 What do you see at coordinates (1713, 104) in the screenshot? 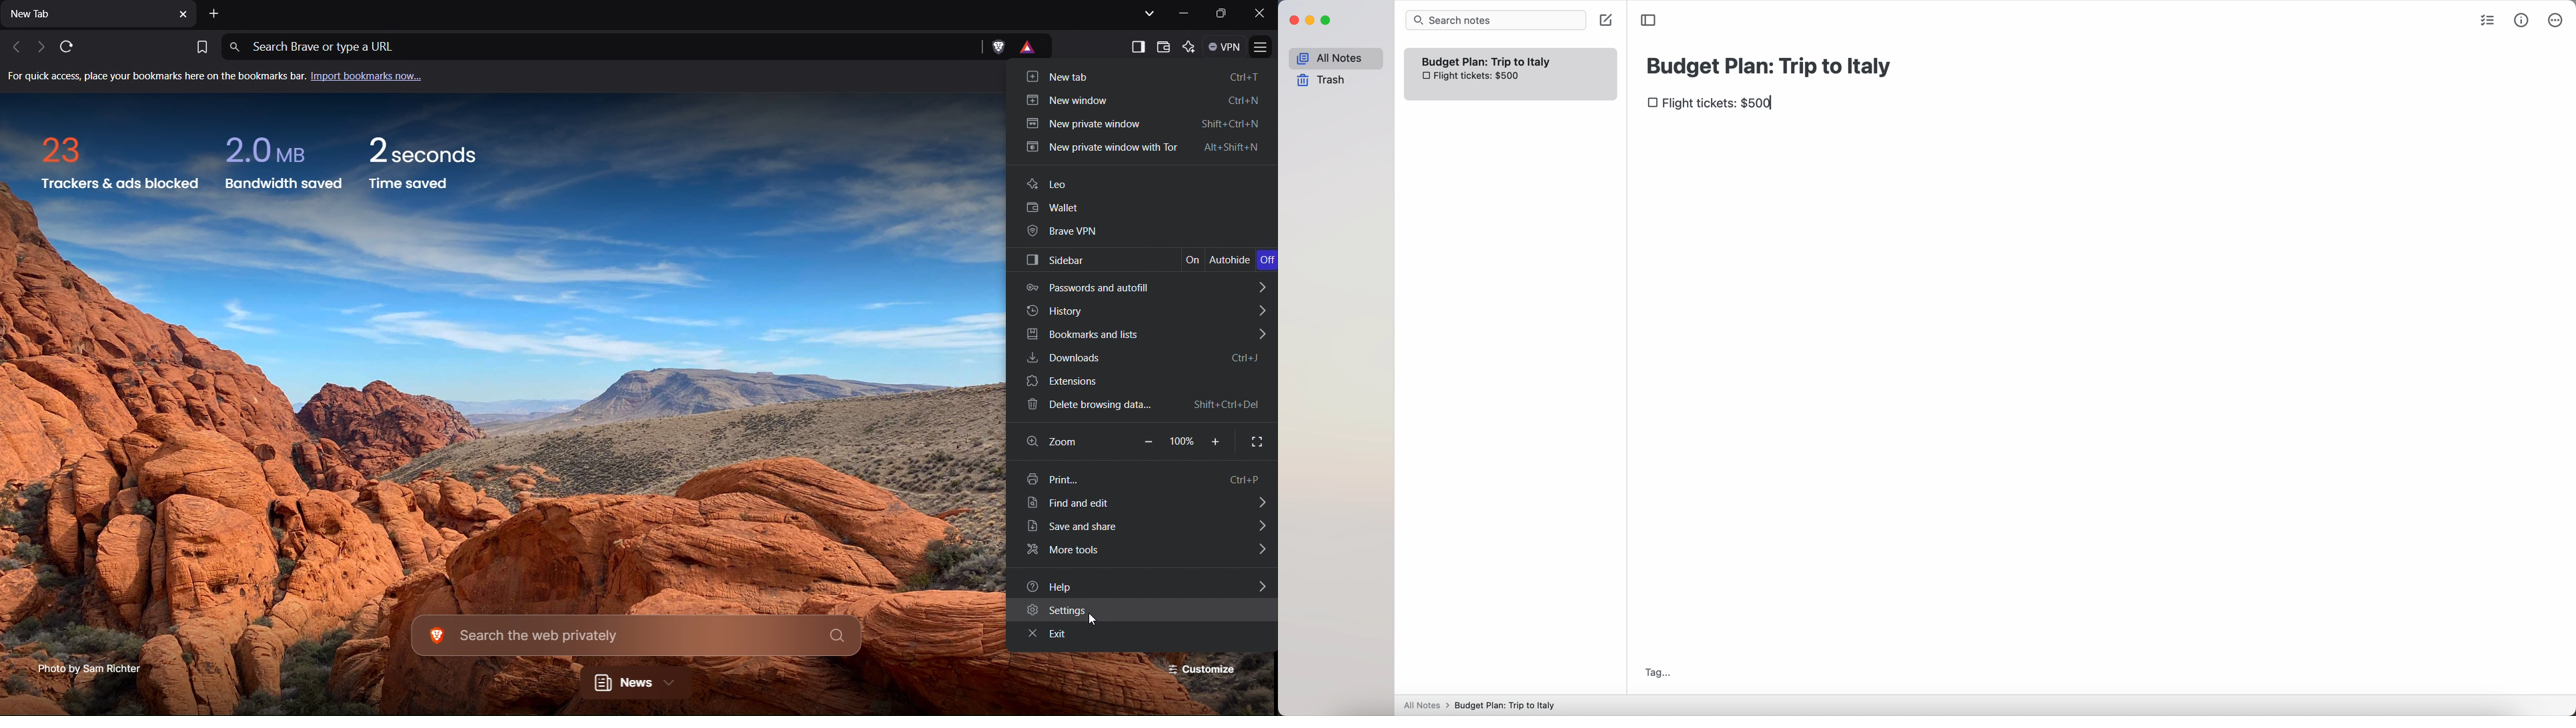
I see `flight tickets: $500` at bounding box center [1713, 104].